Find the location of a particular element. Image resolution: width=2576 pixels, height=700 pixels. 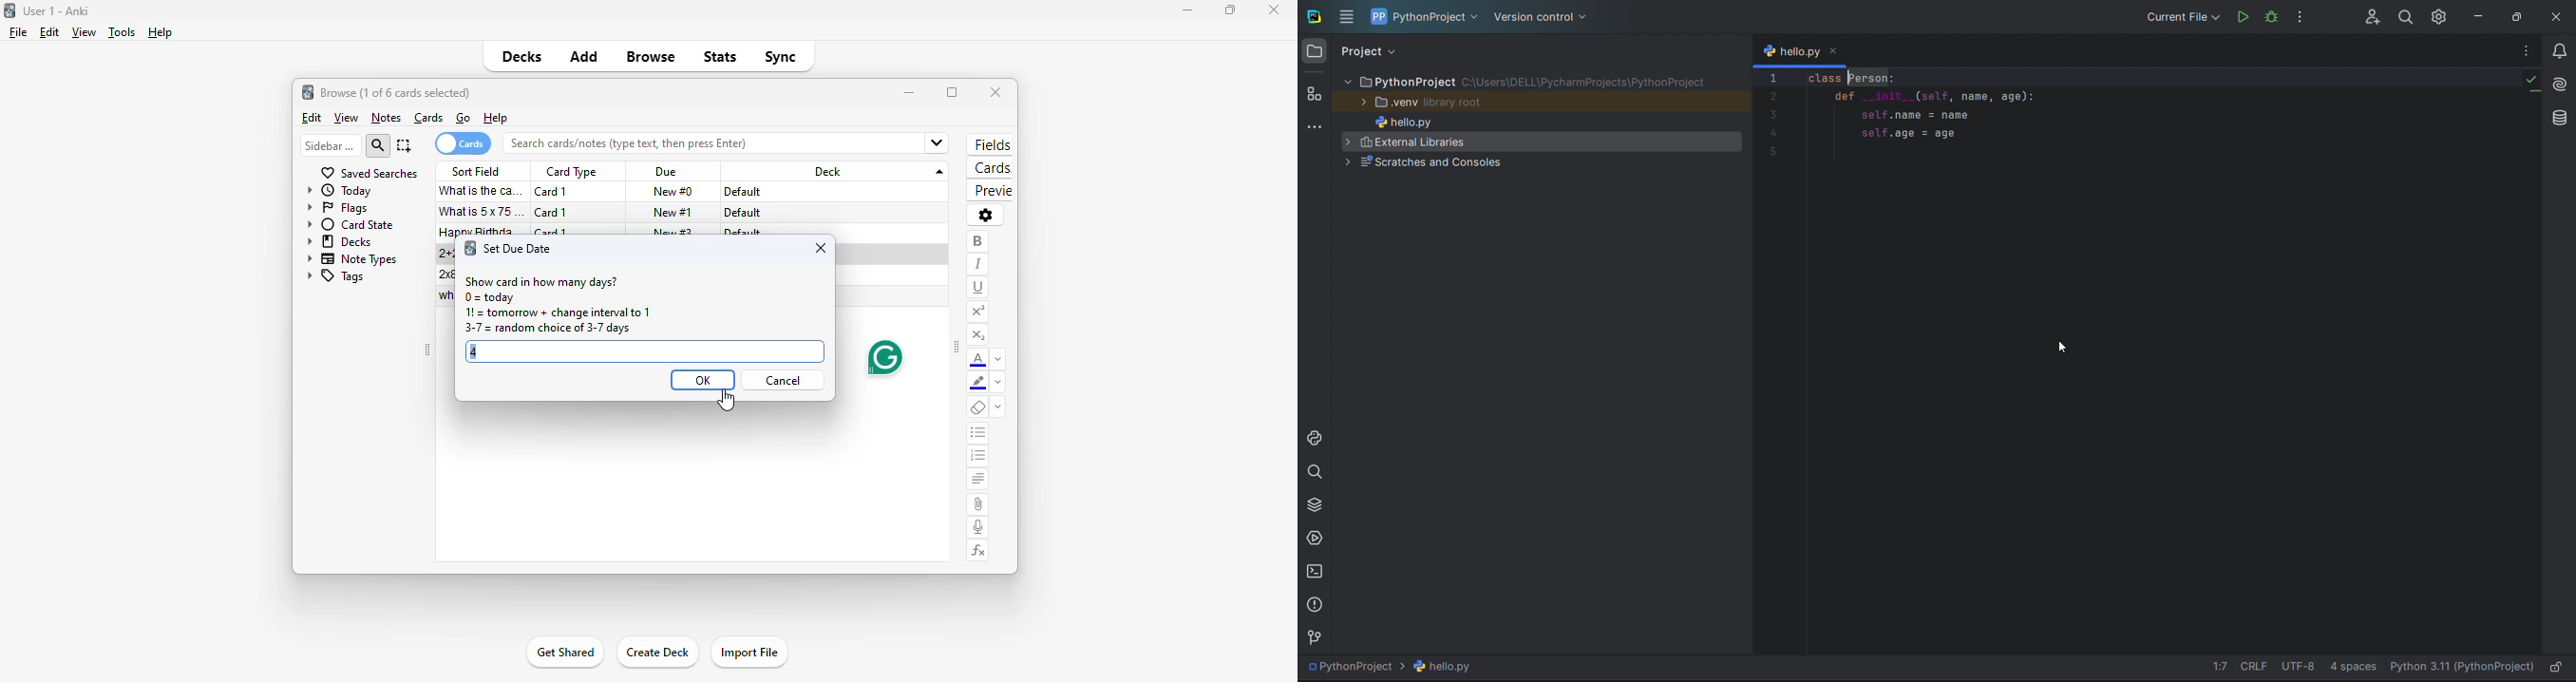

note types is located at coordinates (353, 258).